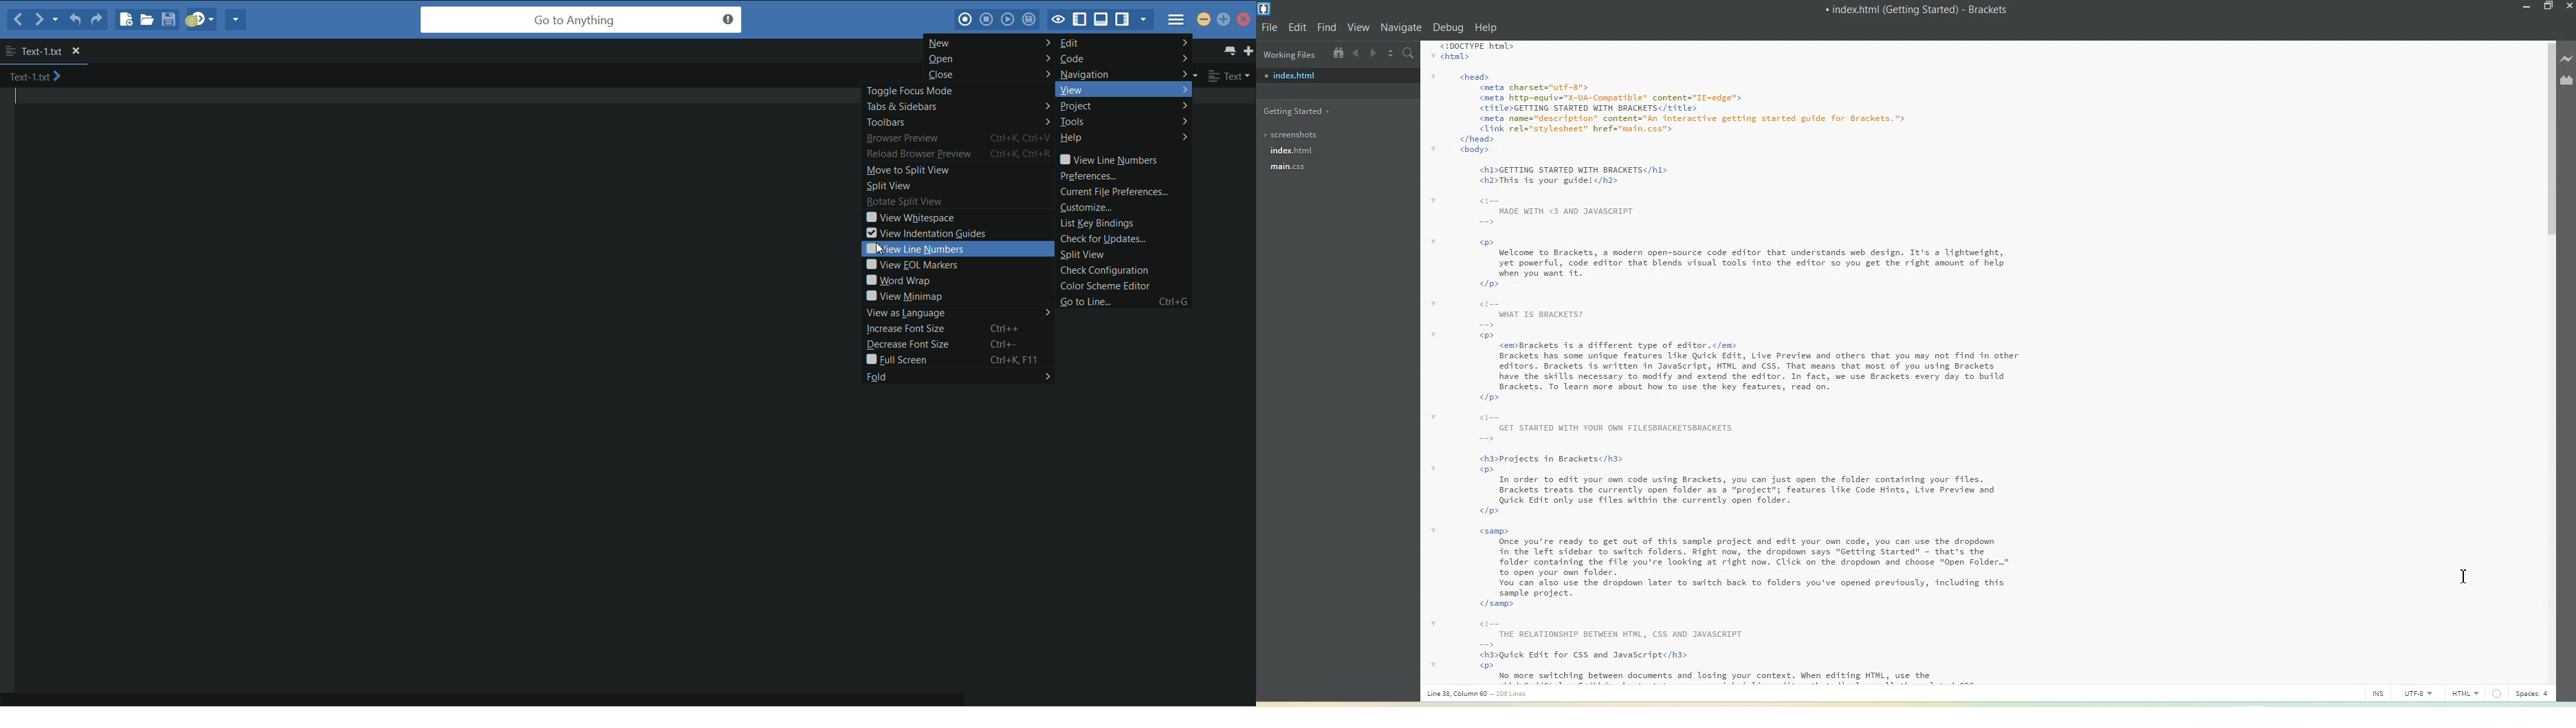 Image resolution: width=2576 pixels, height=728 pixels. What do you see at coordinates (2375, 693) in the screenshot?
I see `INS` at bounding box center [2375, 693].